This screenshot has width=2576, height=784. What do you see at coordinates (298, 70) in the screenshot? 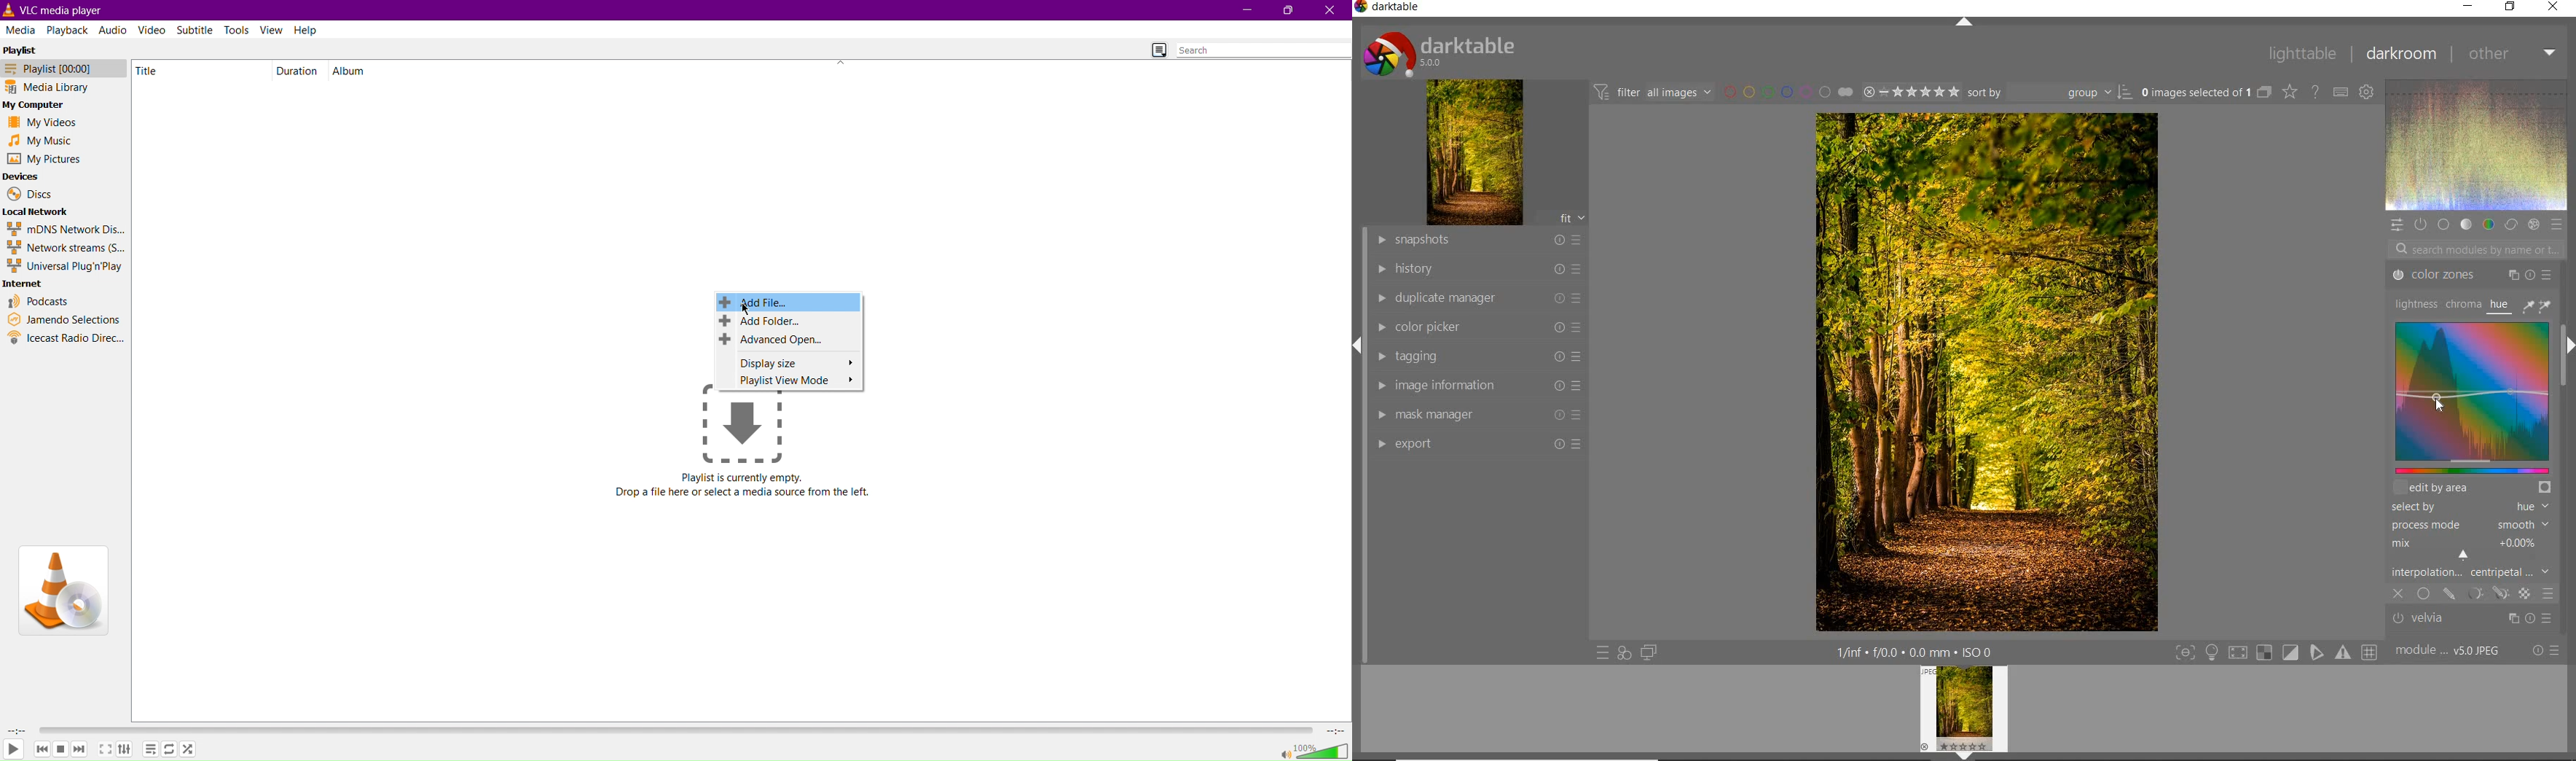
I see `Duration` at bounding box center [298, 70].